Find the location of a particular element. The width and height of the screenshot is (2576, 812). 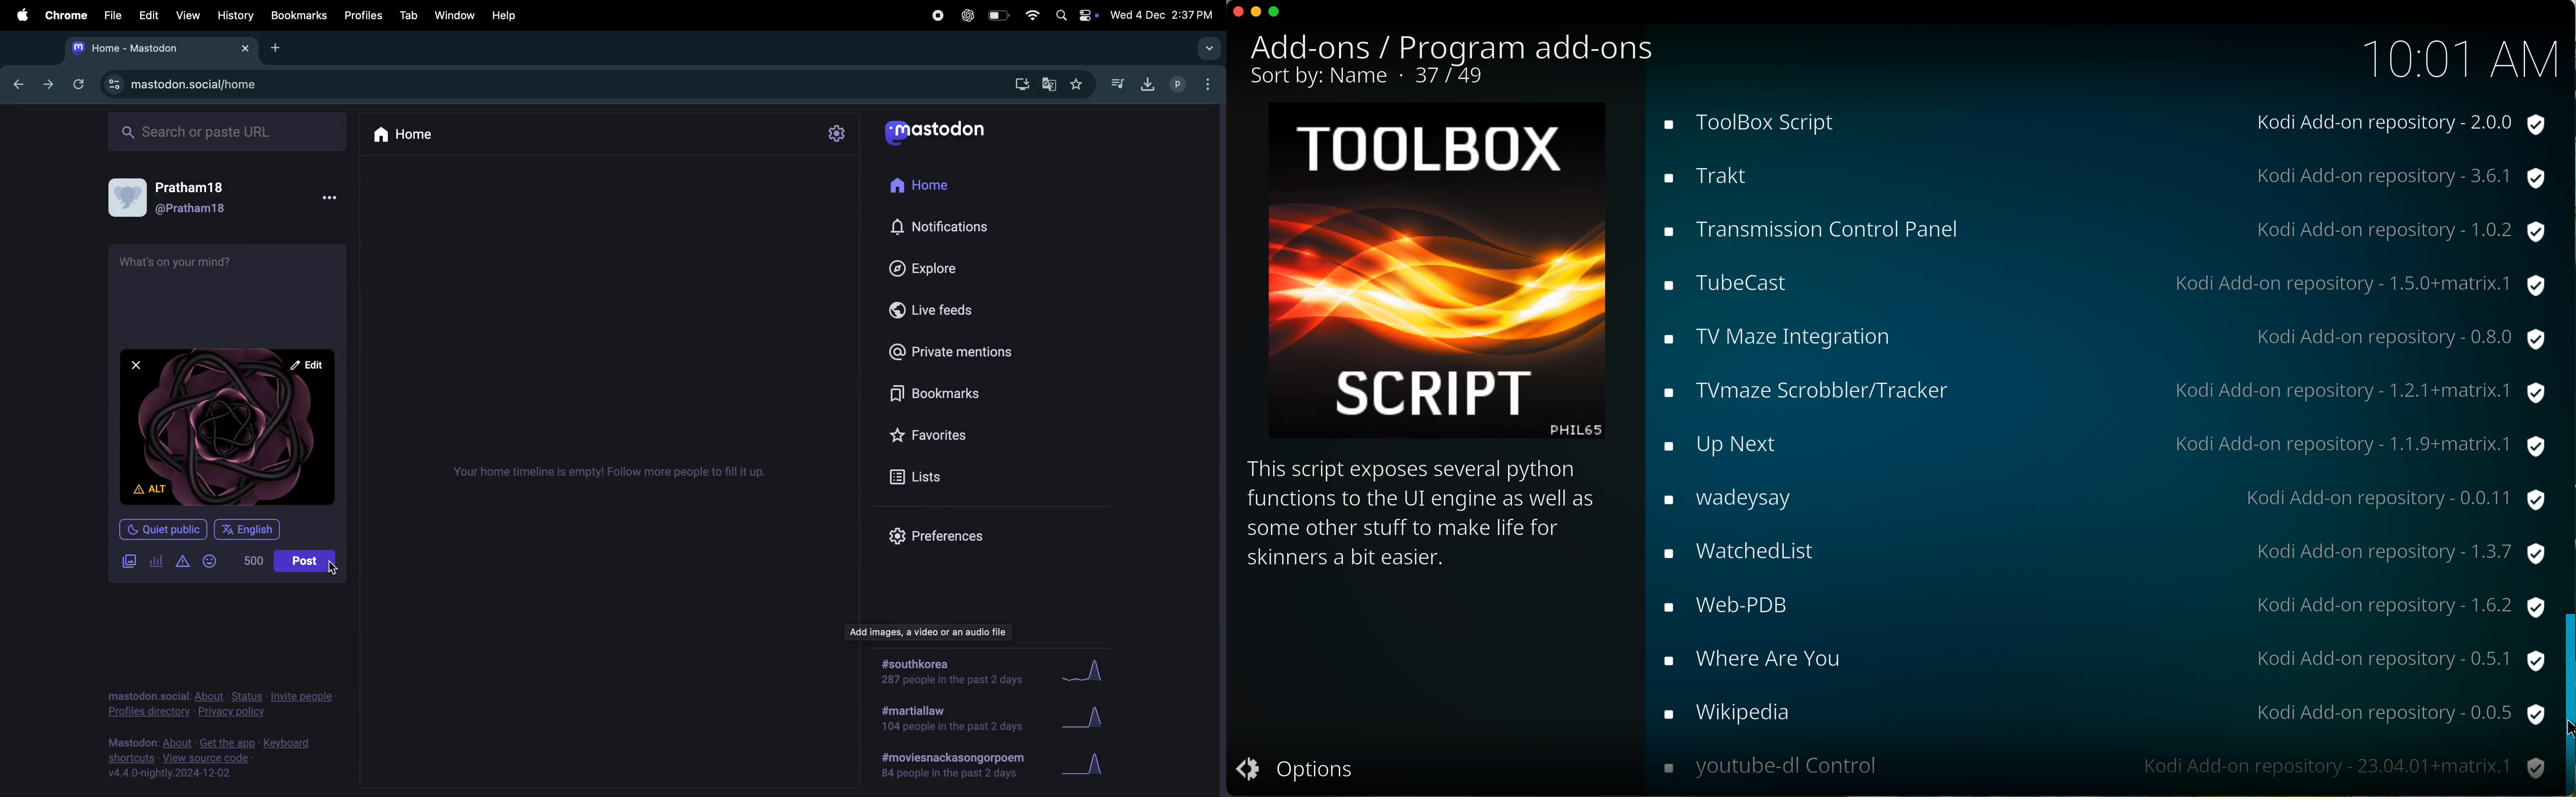

web pdb is located at coordinates (2097, 602).